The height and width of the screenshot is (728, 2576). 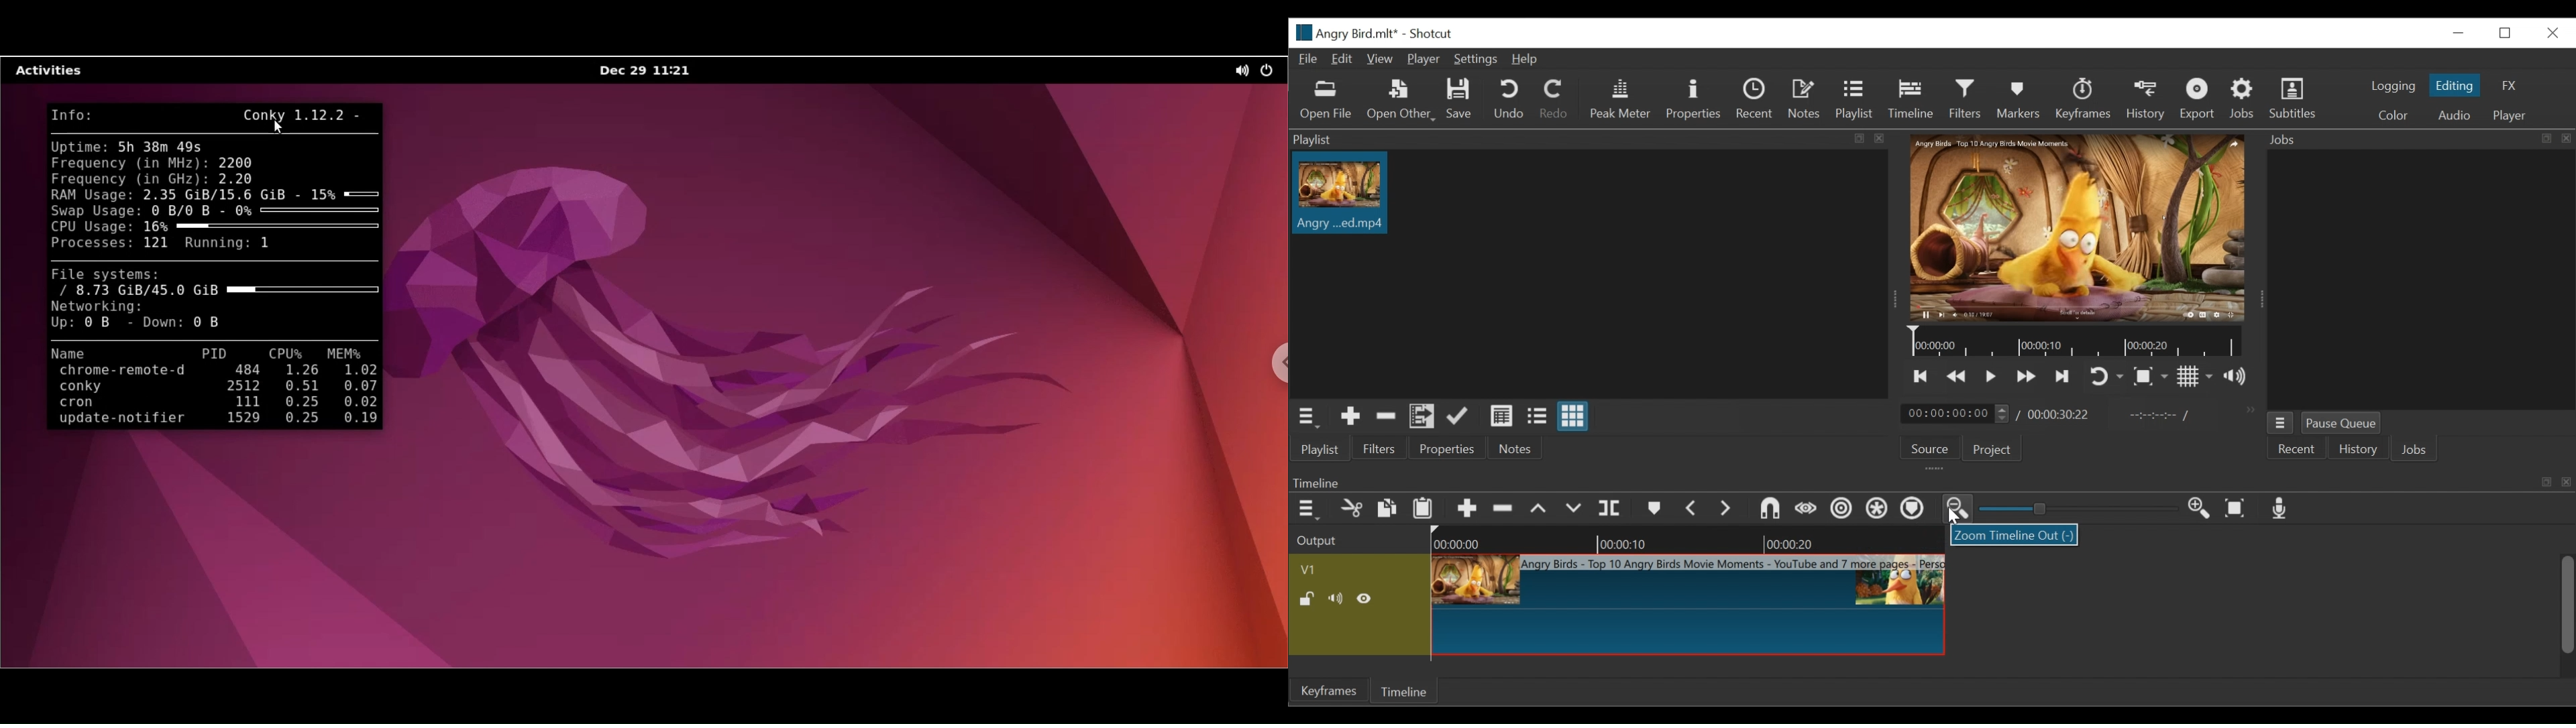 What do you see at coordinates (2020, 99) in the screenshot?
I see `Markers` at bounding box center [2020, 99].